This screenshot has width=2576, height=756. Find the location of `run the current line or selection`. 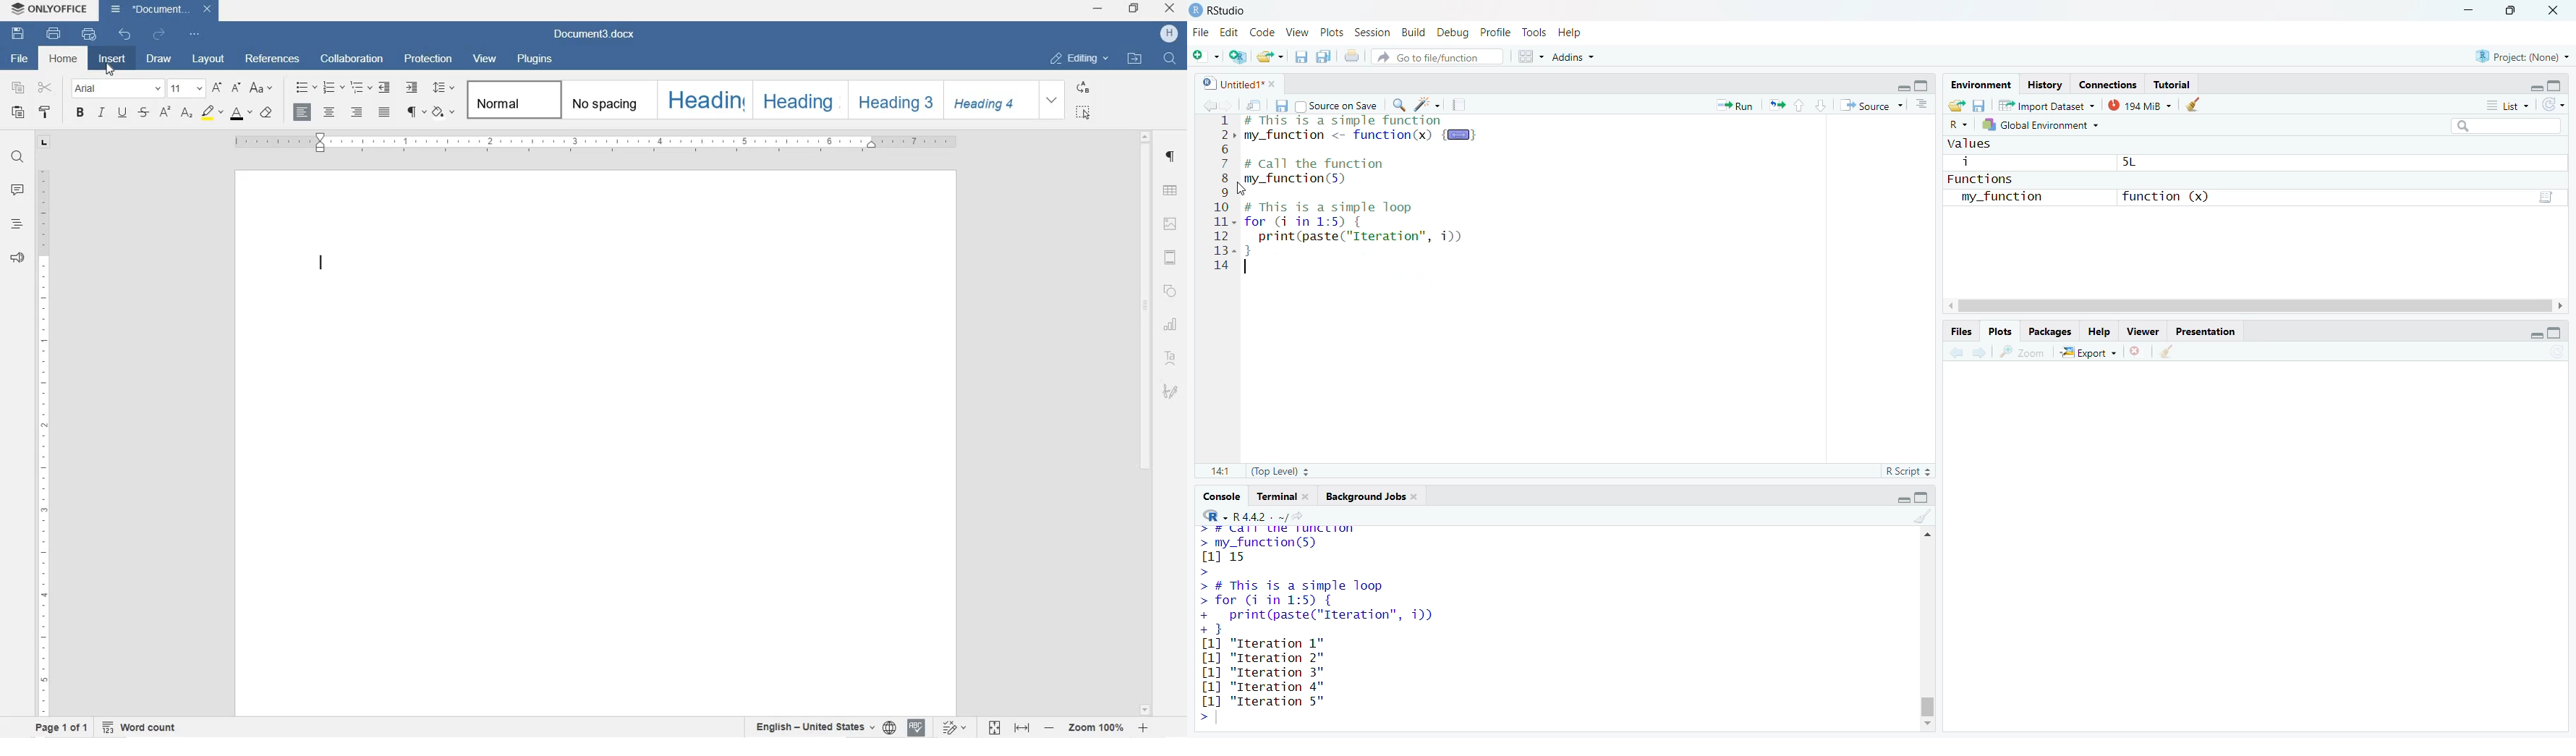

run the current line or selection is located at coordinates (1738, 105).